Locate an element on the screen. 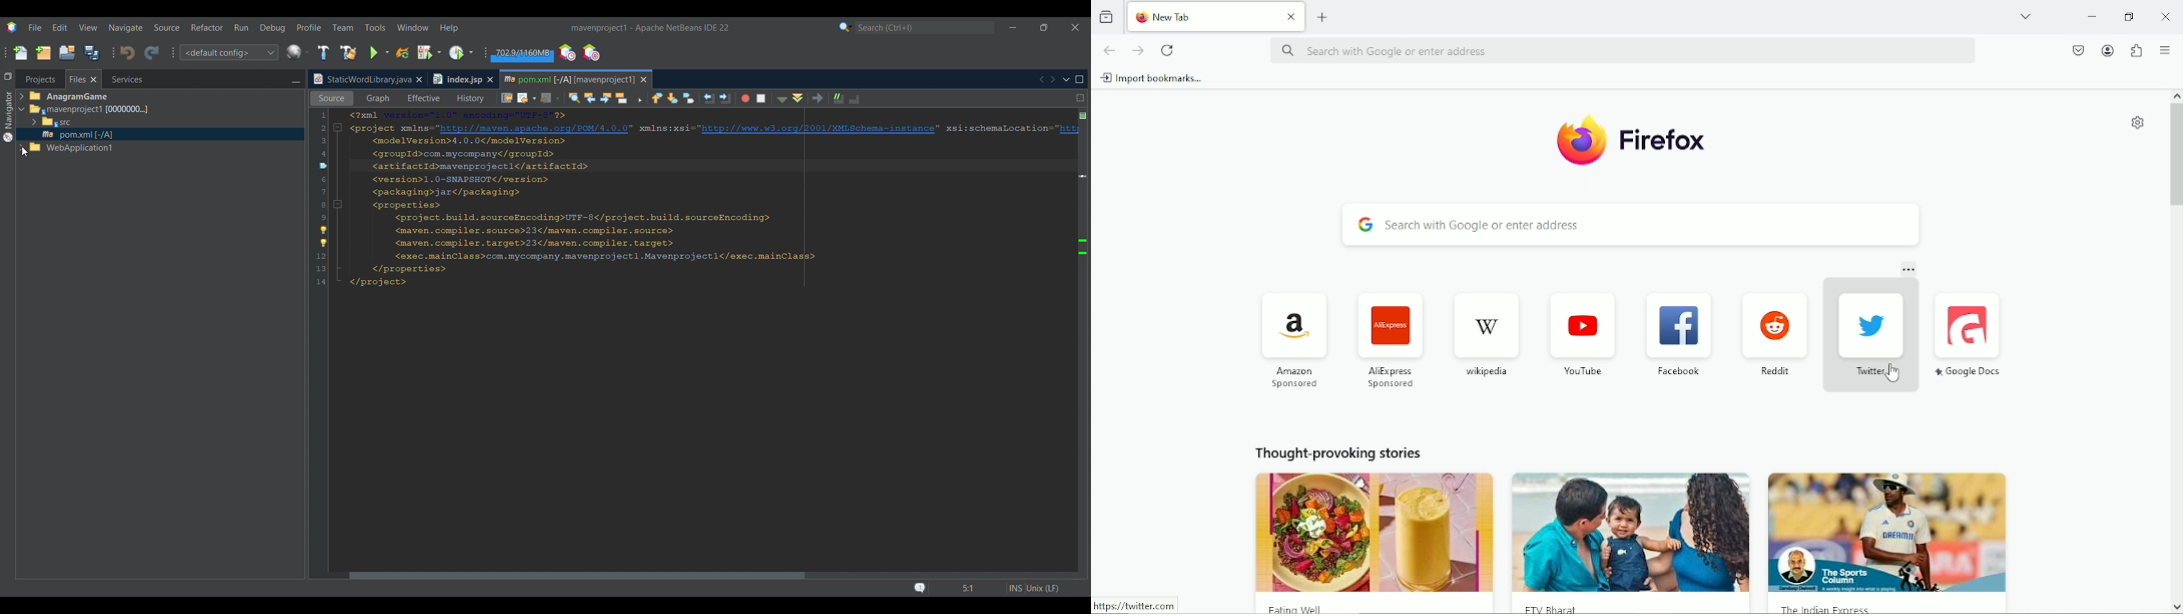 The height and width of the screenshot is (616, 2184). Thought provoking stories is located at coordinates (1625, 523).